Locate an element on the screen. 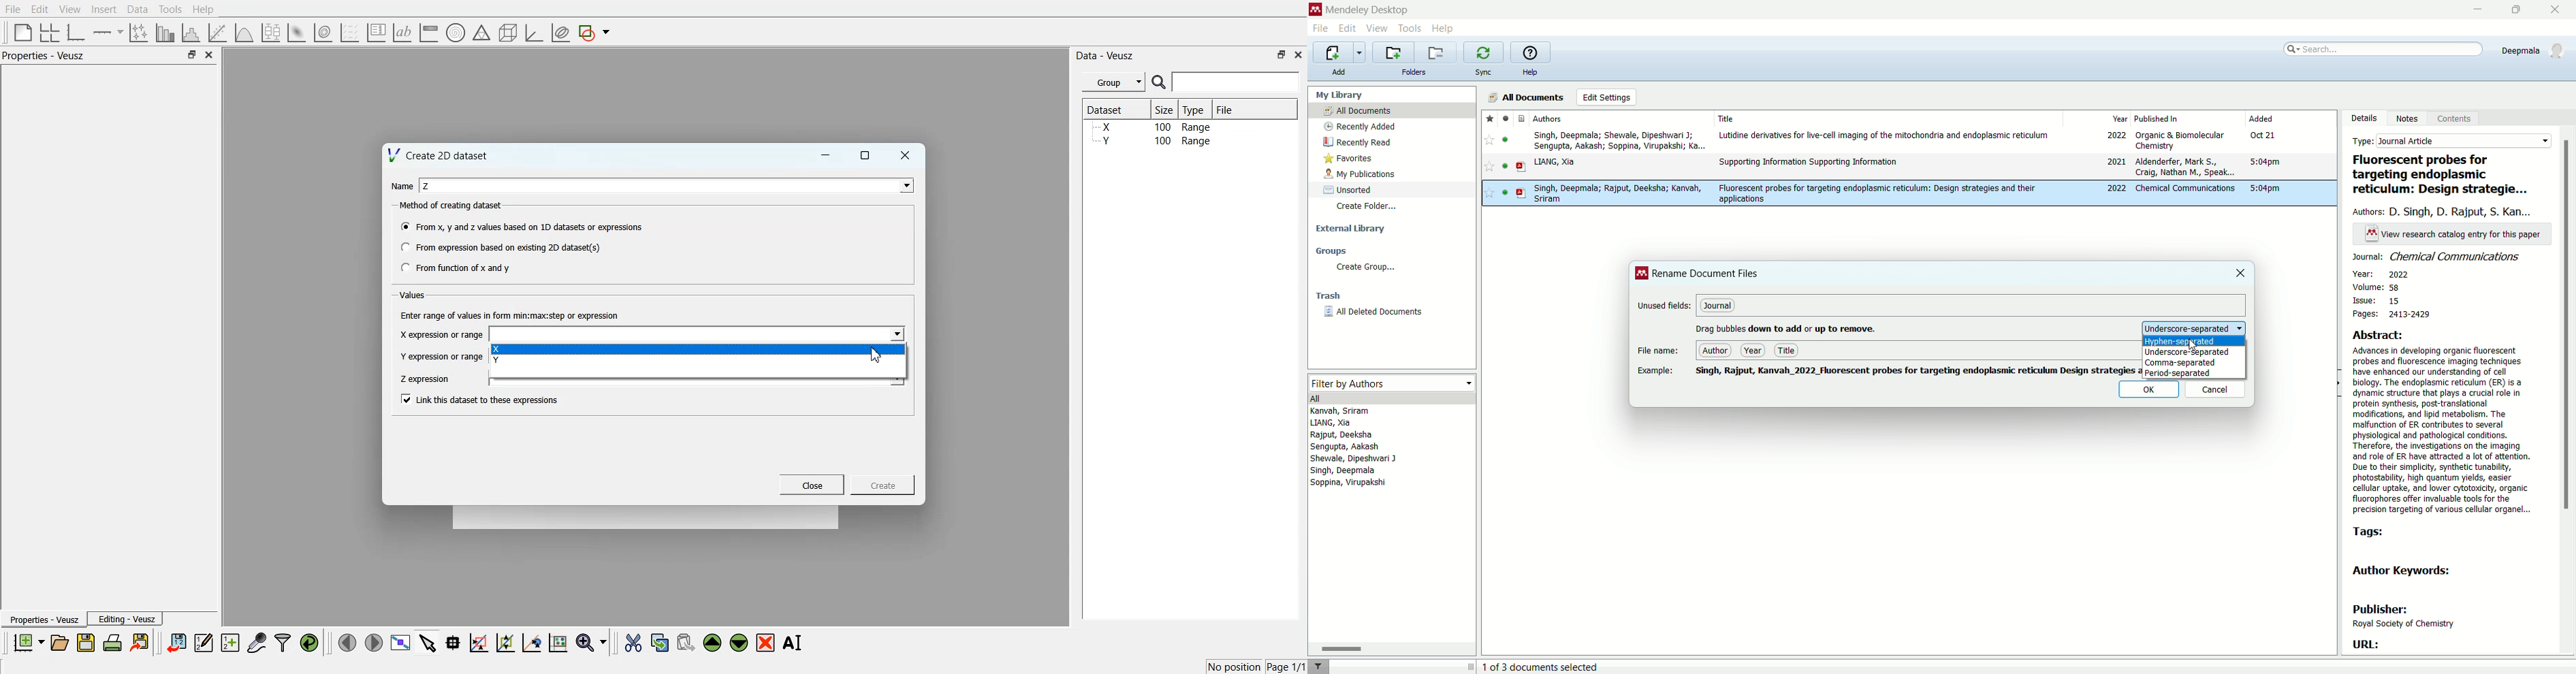  create folder is located at coordinates (1368, 209).